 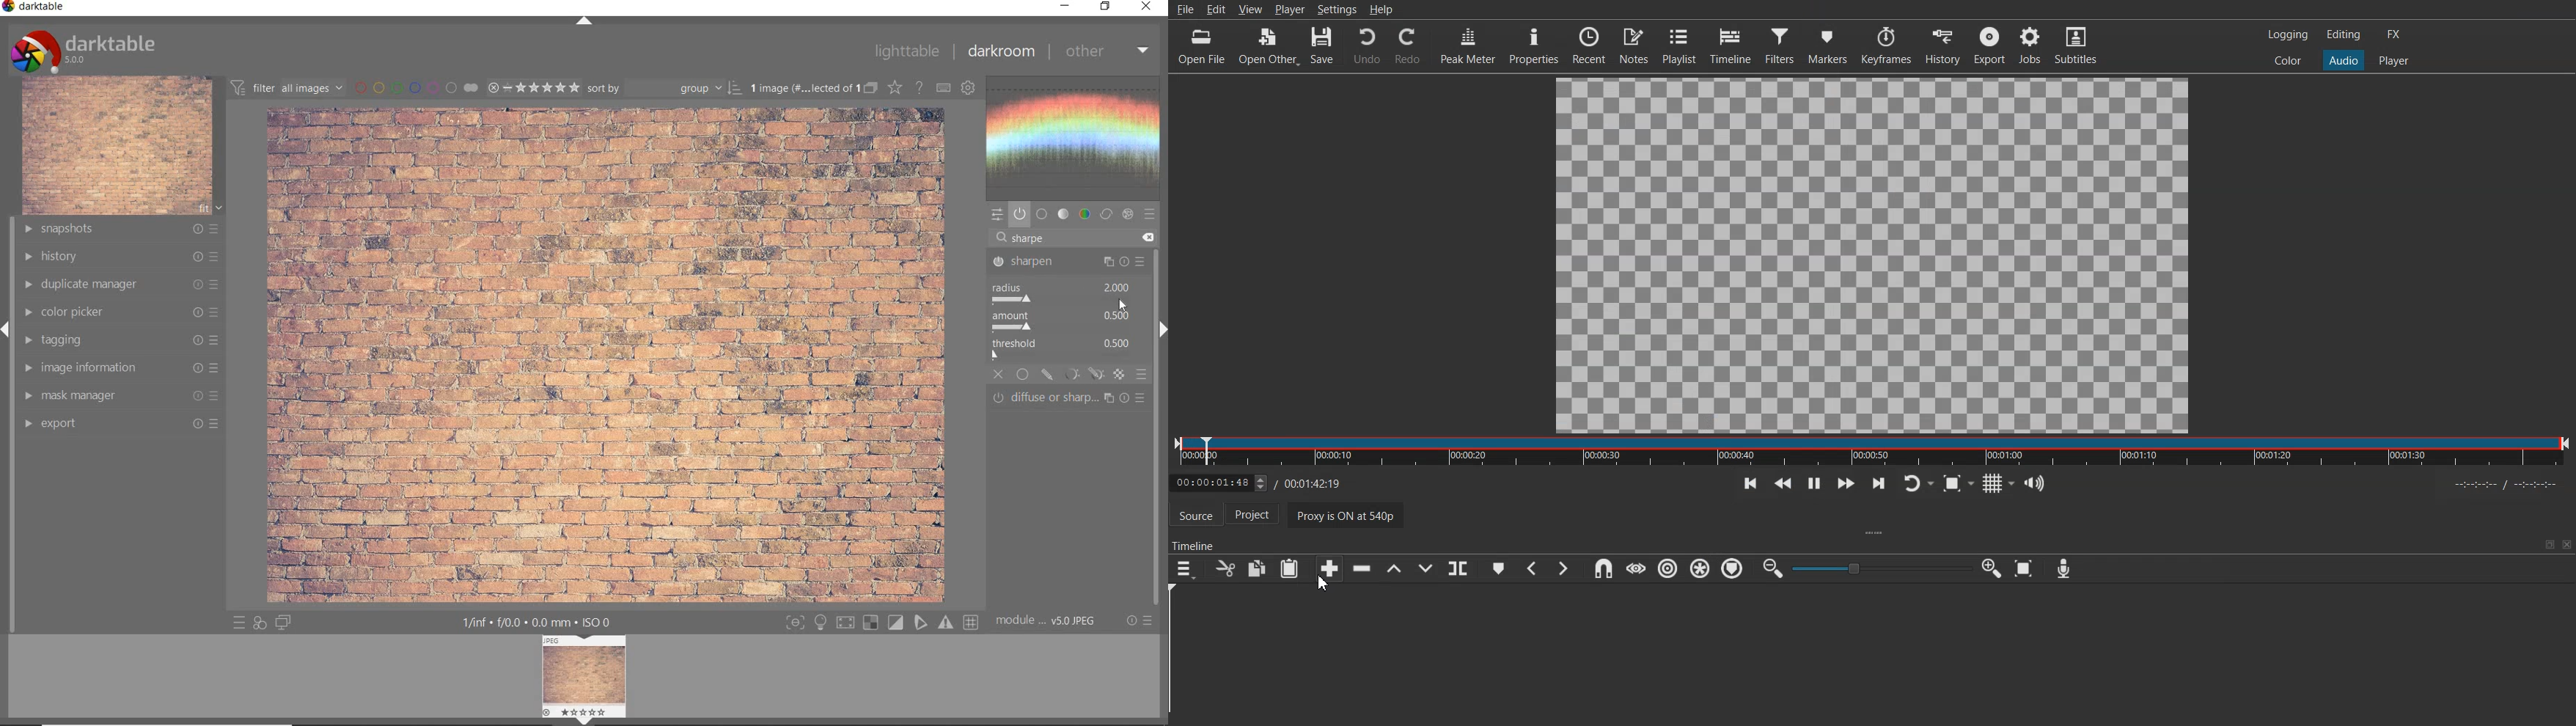 I want to click on lighttable, so click(x=906, y=51).